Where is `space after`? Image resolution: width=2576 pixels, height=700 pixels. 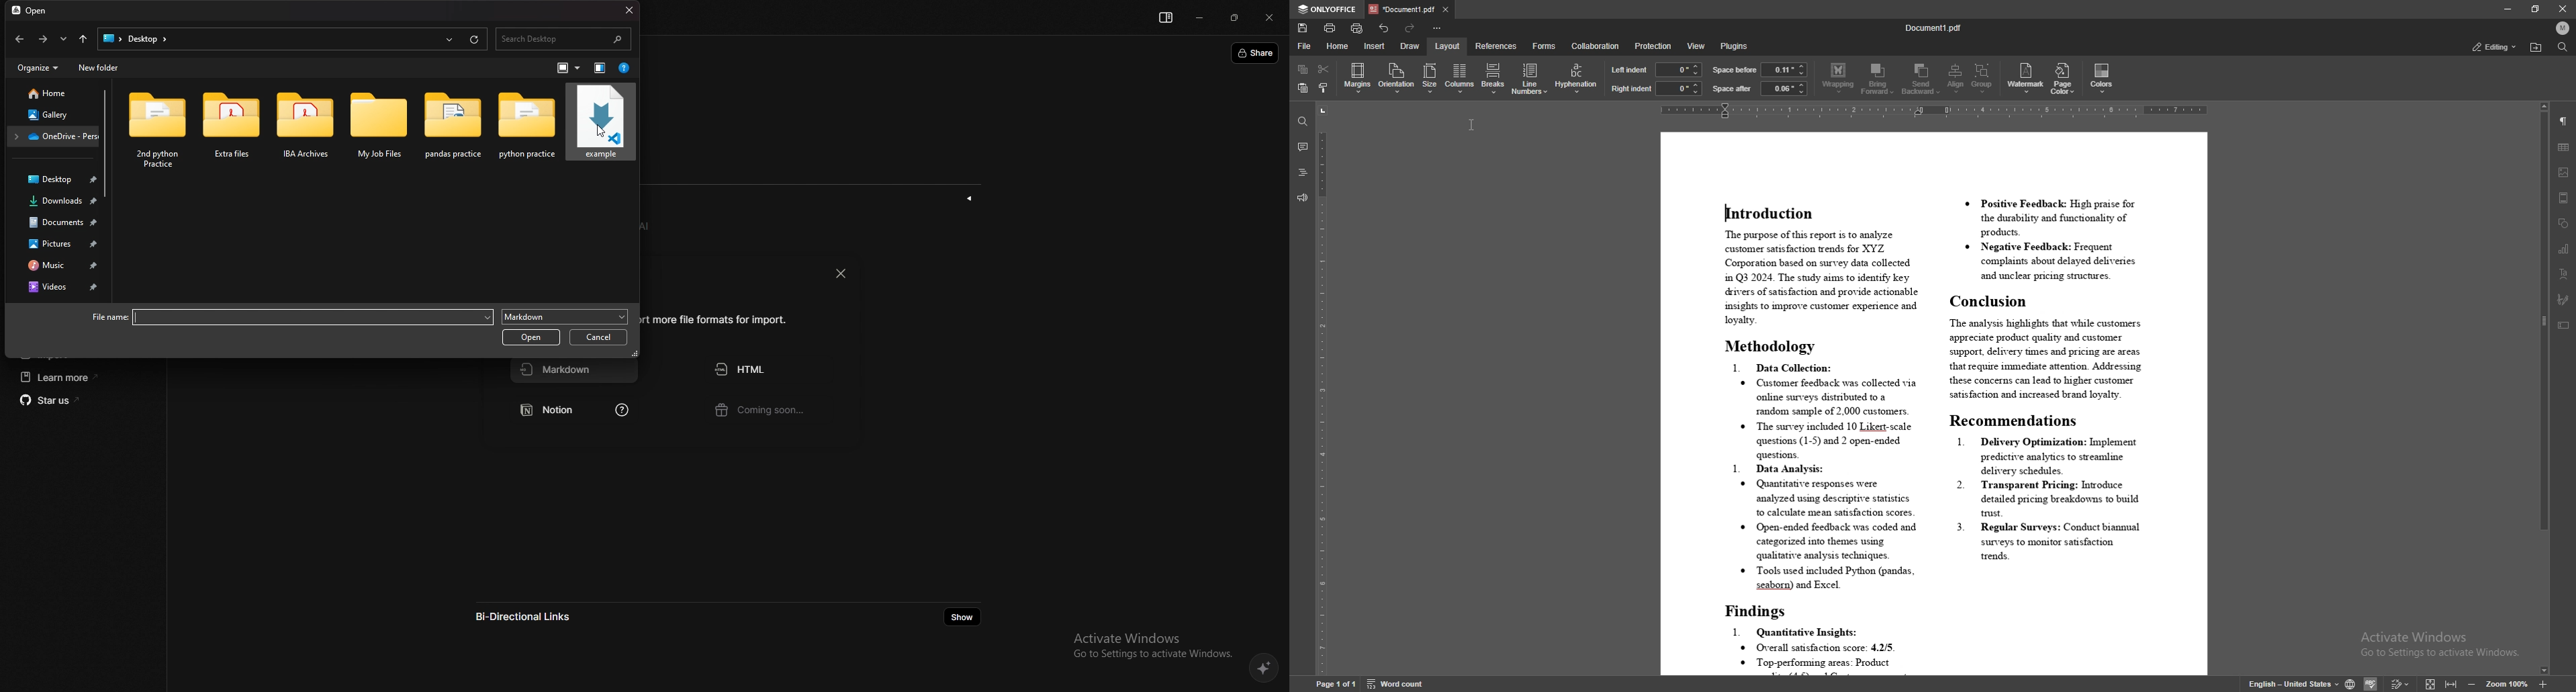
space after is located at coordinates (1732, 89).